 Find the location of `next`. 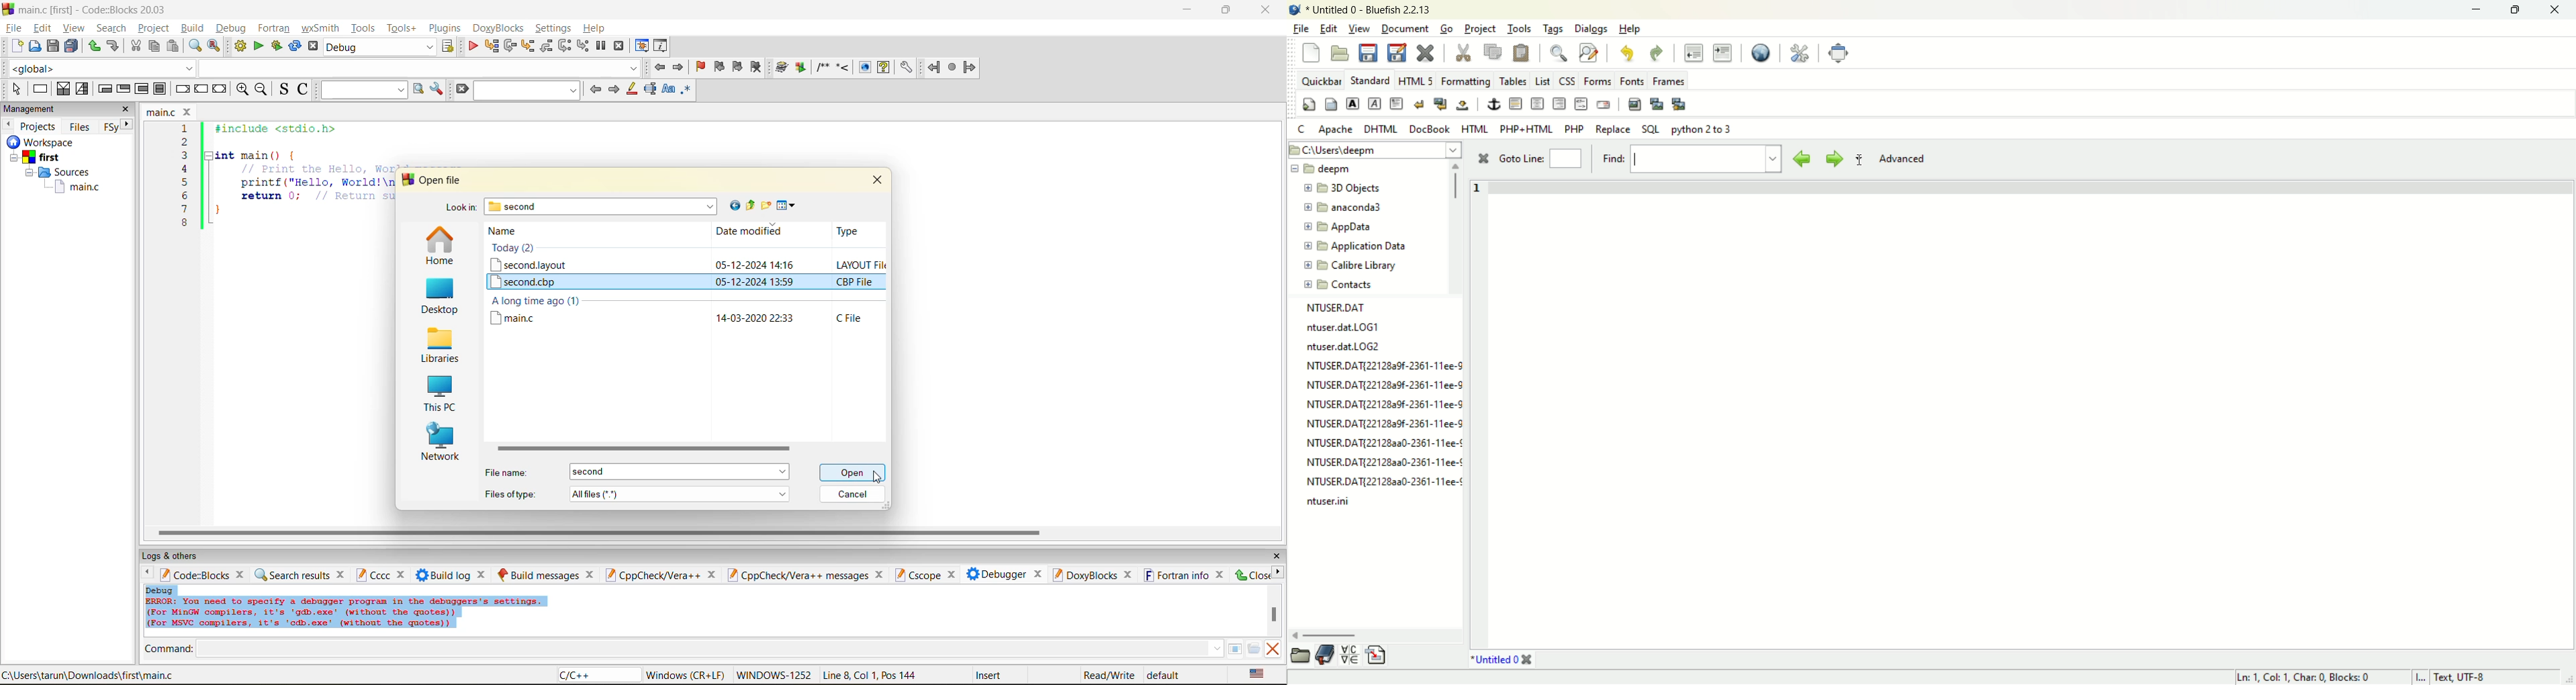

next is located at coordinates (1832, 158).